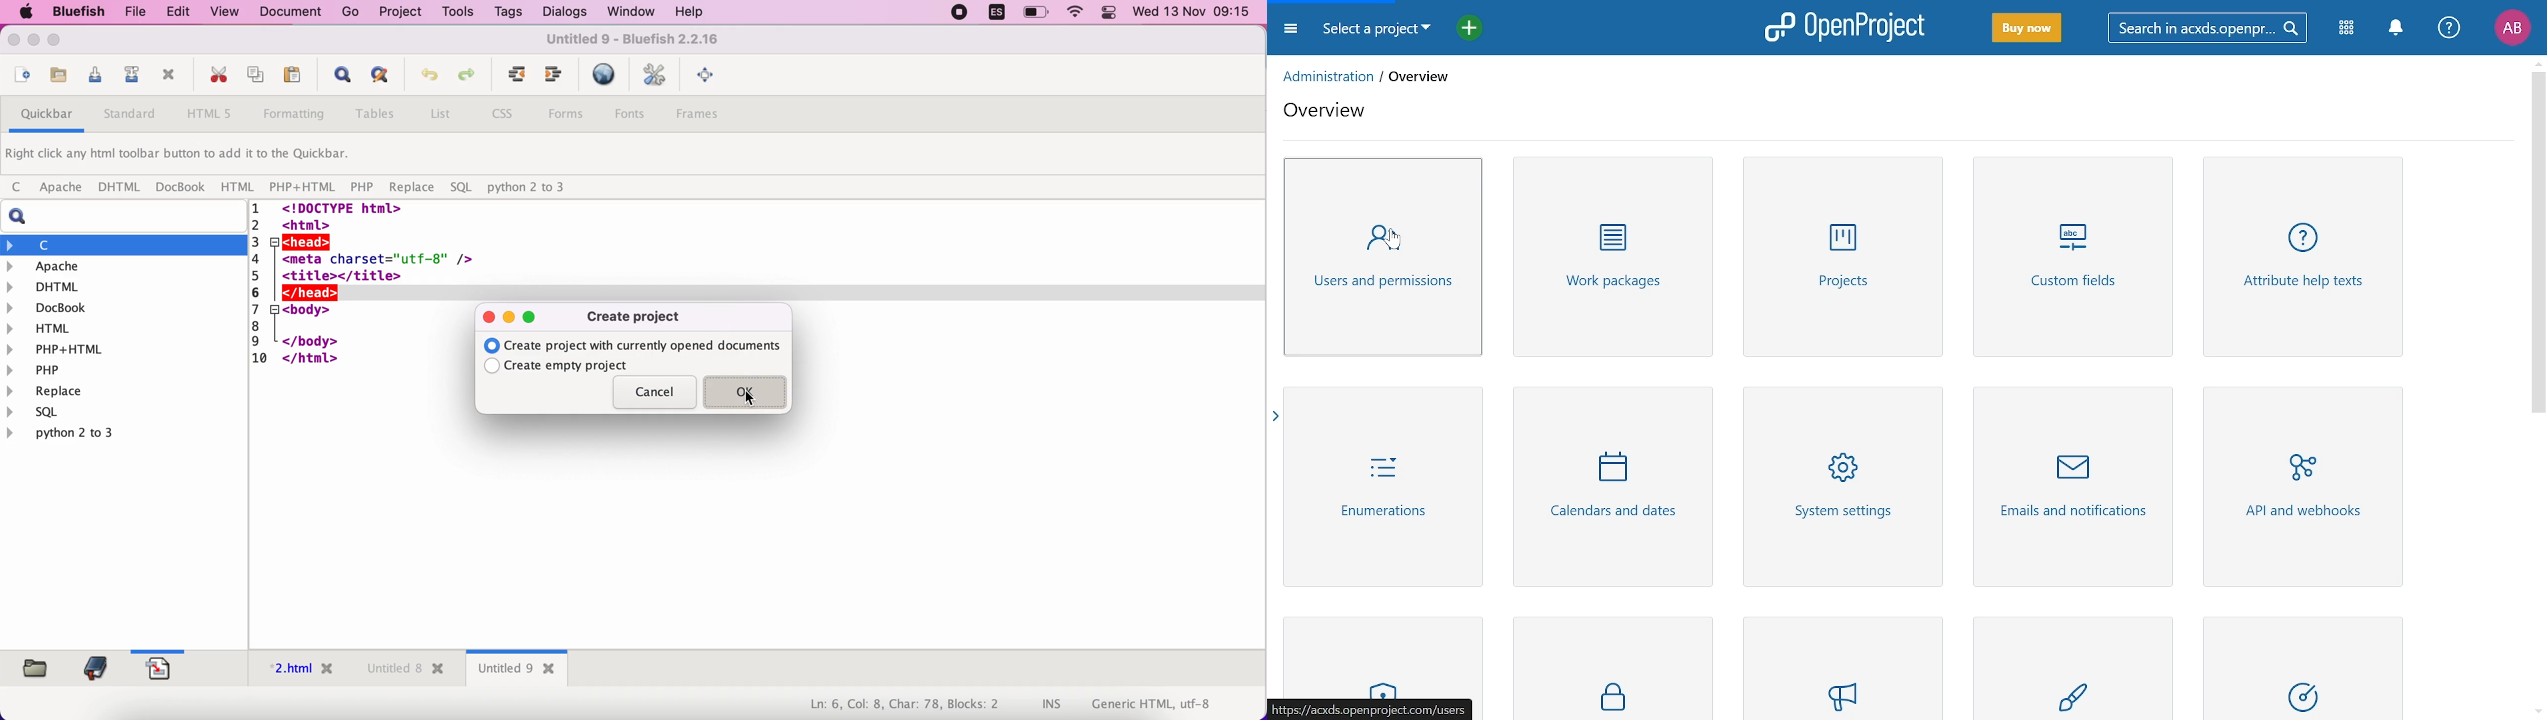 The width and height of the screenshot is (2548, 728). What do you see at coordinates (631, 42) in the screenshot?
I see `title` at bounding box center [631, 42].